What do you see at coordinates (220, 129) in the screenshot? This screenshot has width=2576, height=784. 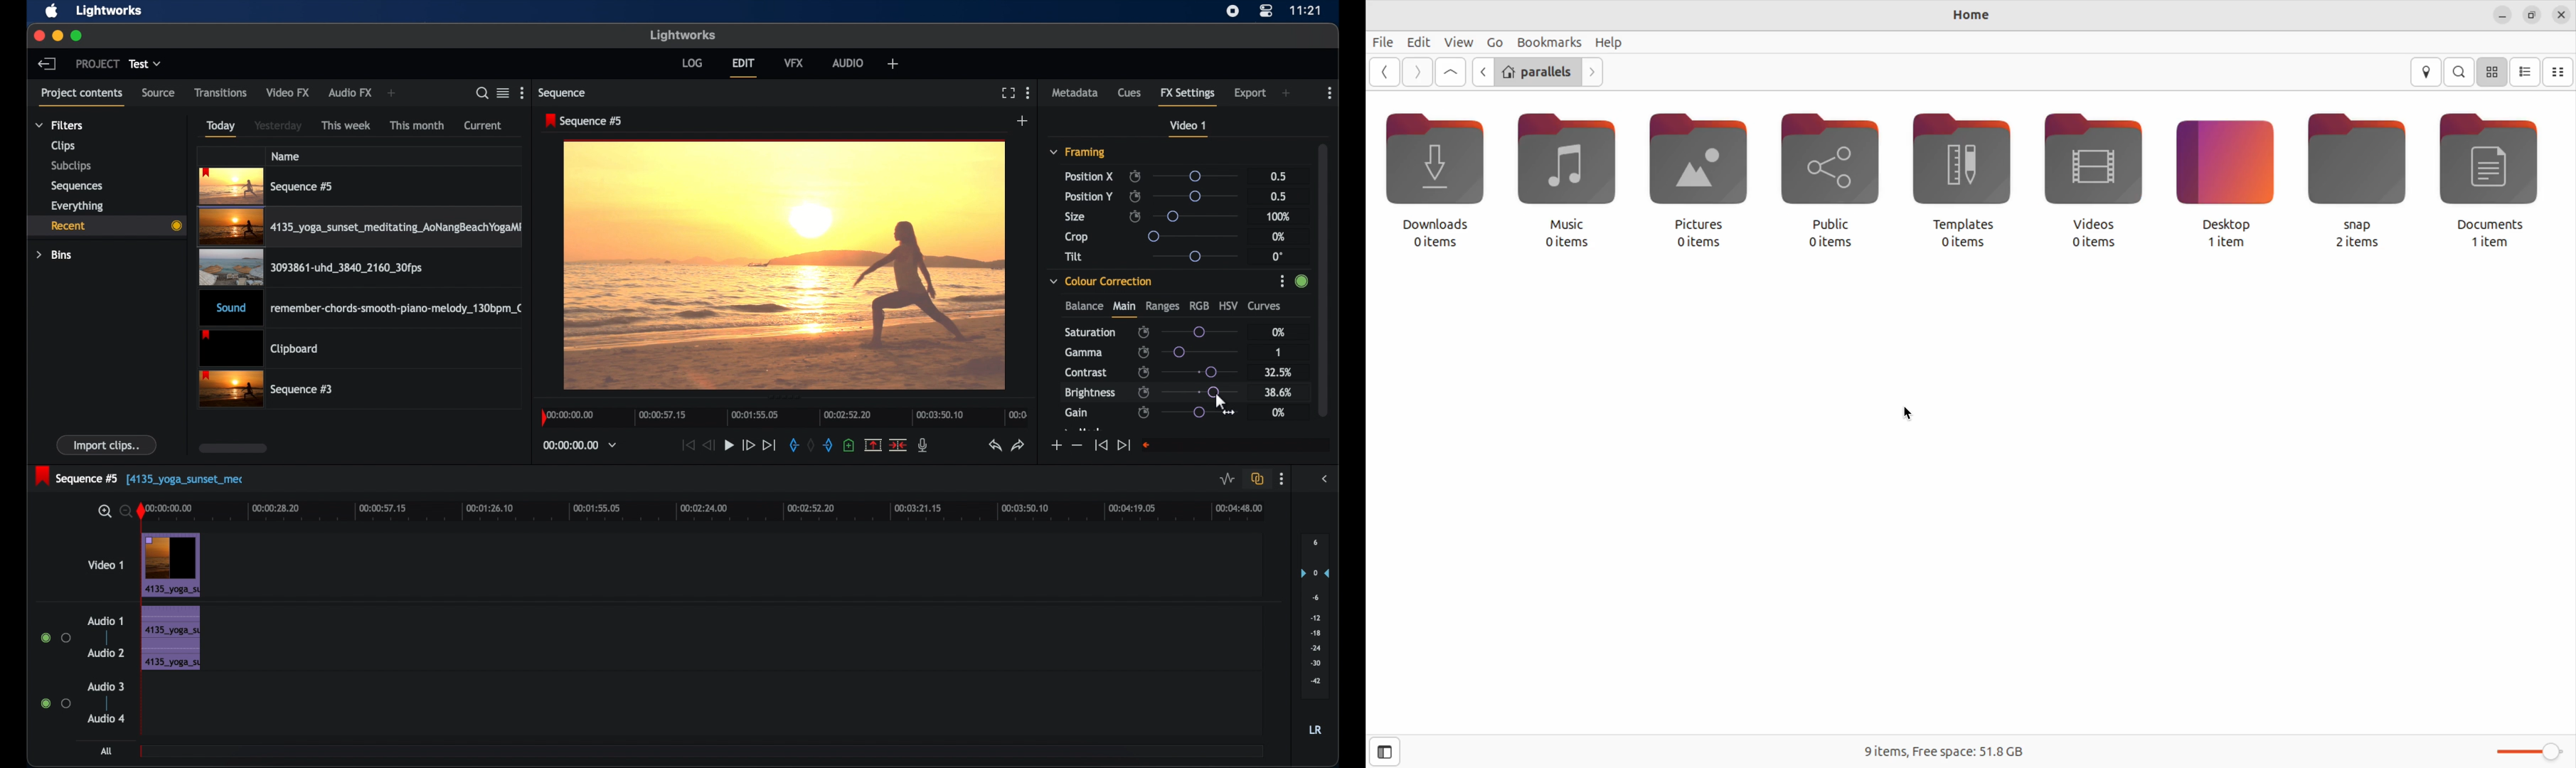 I see `today` at bounding box center [220, 129].